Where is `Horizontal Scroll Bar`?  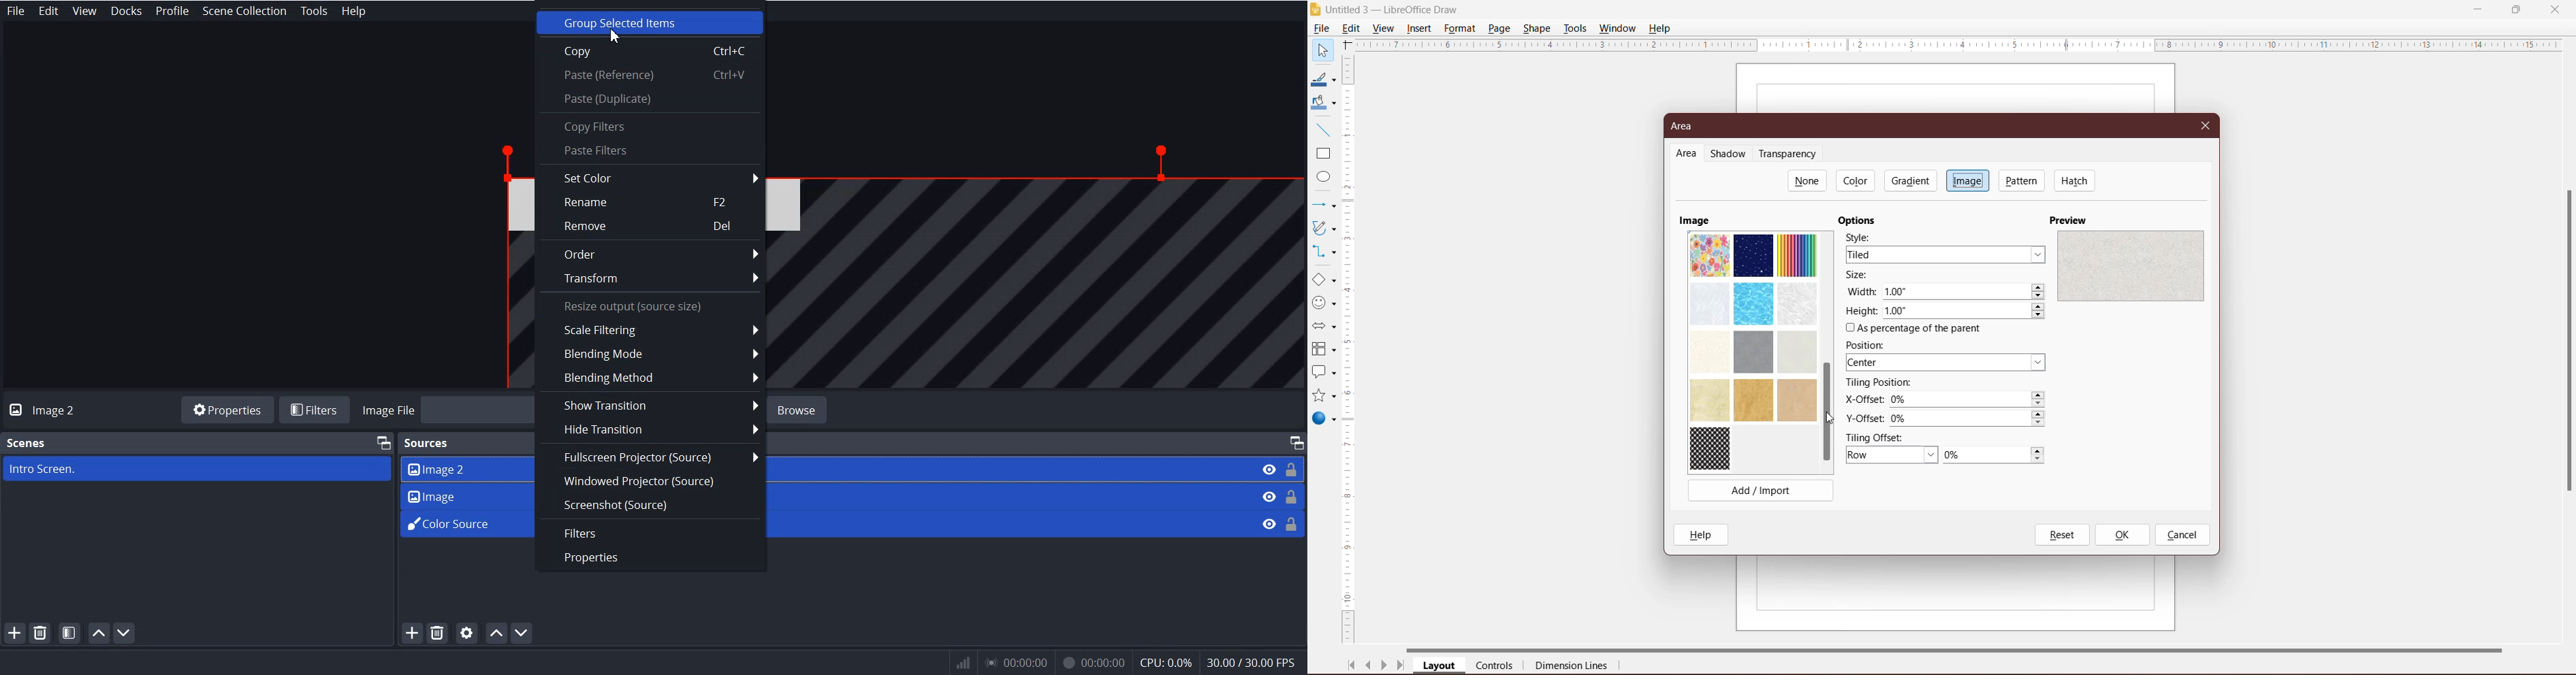 Horizontal Scroll Bar is located at coordinates (1969, 649).